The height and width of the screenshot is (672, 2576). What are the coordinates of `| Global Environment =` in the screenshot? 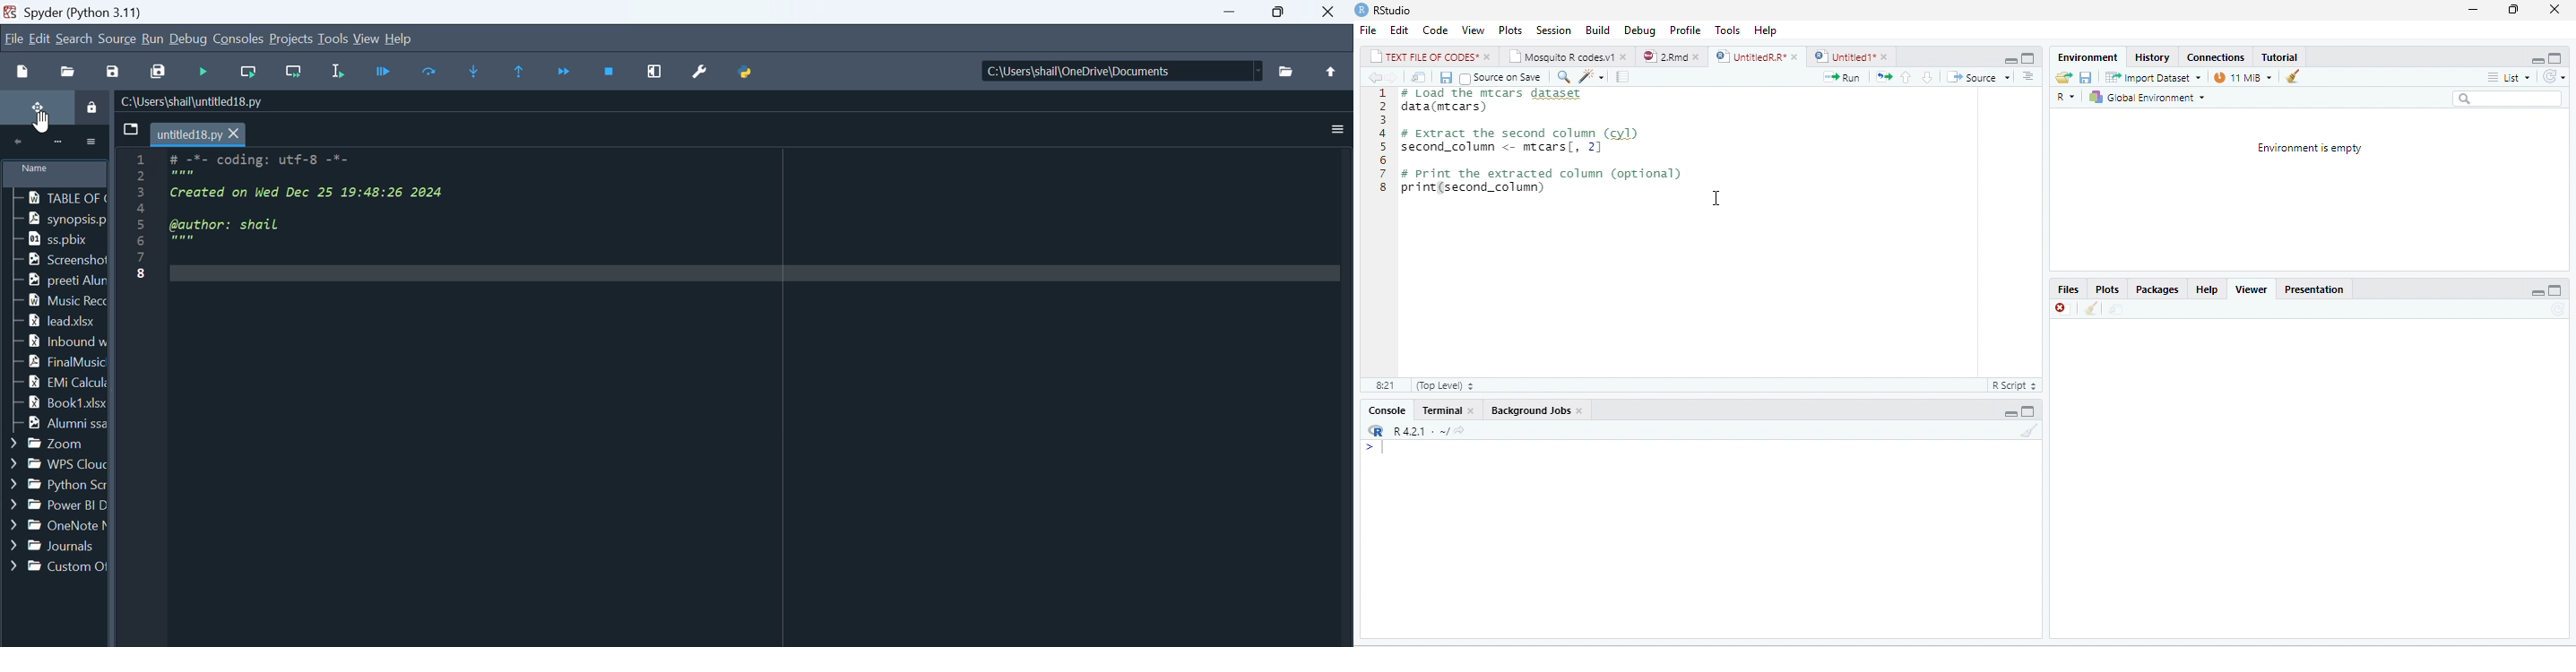 It's located at (2147, 97).